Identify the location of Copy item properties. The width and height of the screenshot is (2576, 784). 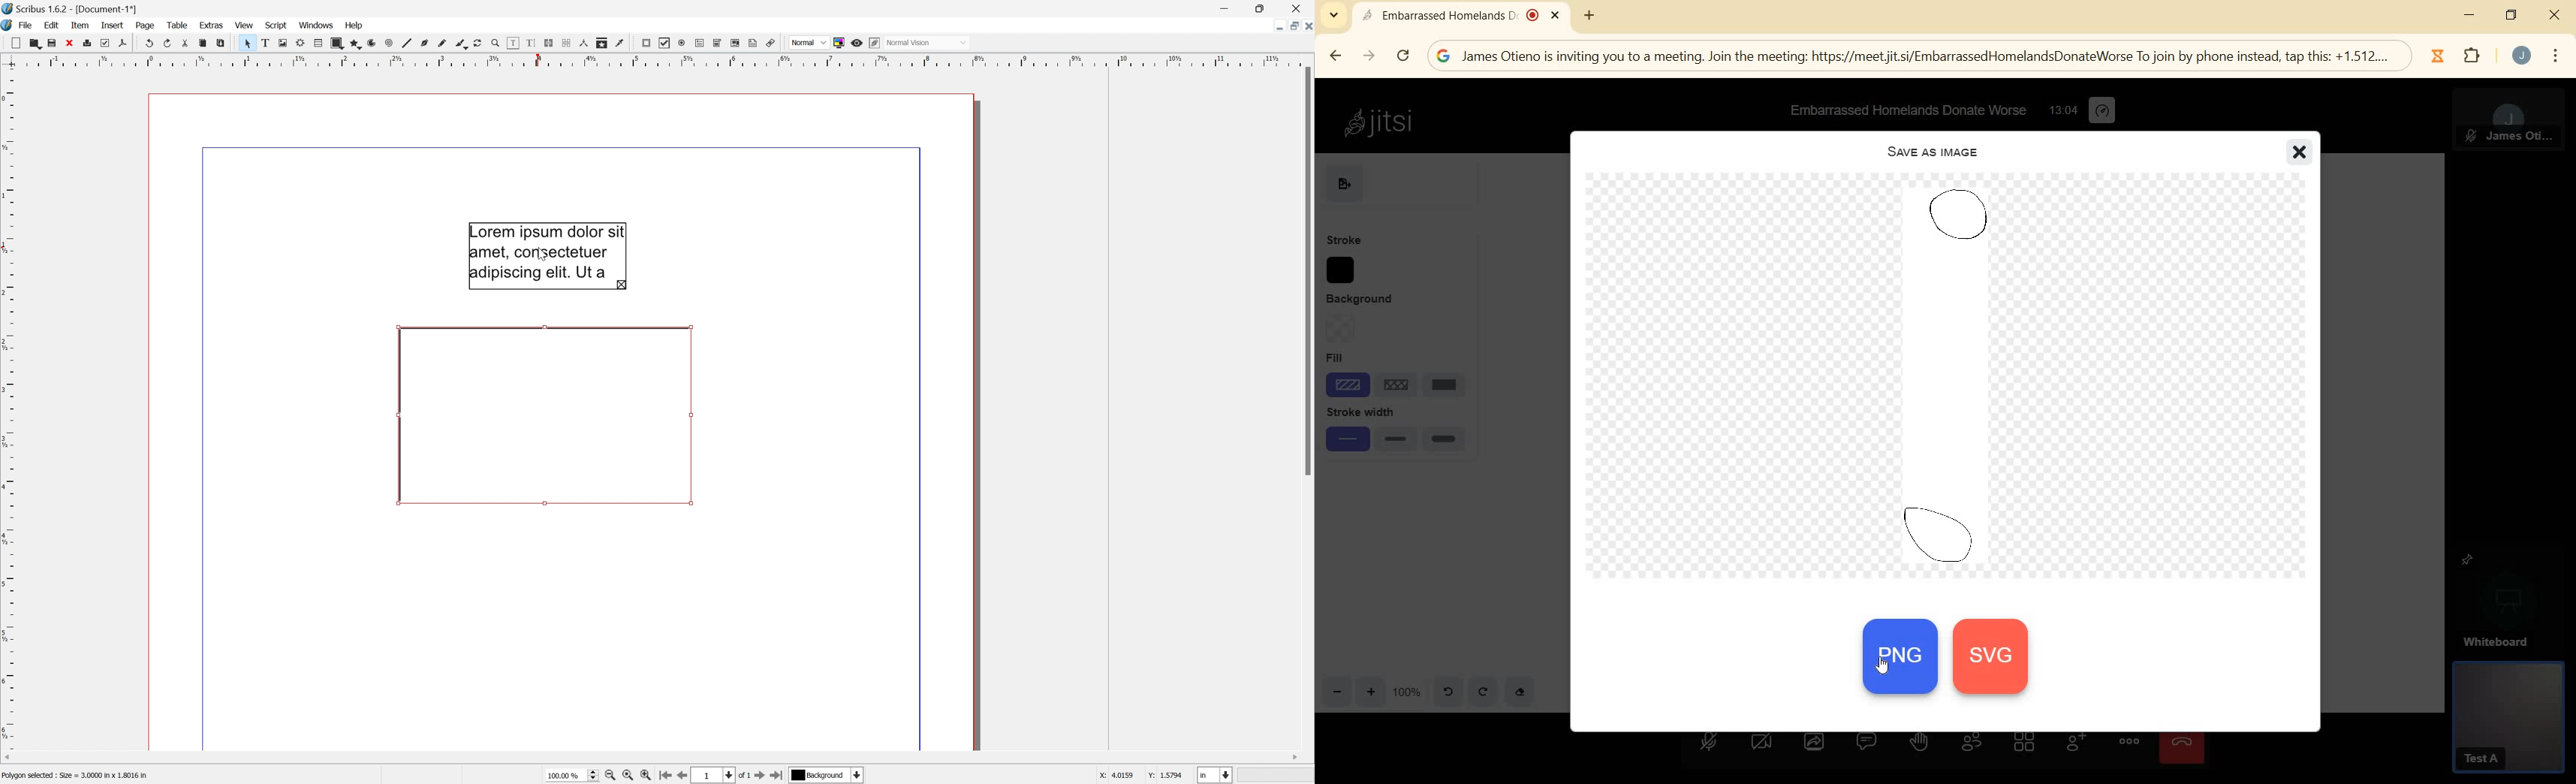
(603, 43).